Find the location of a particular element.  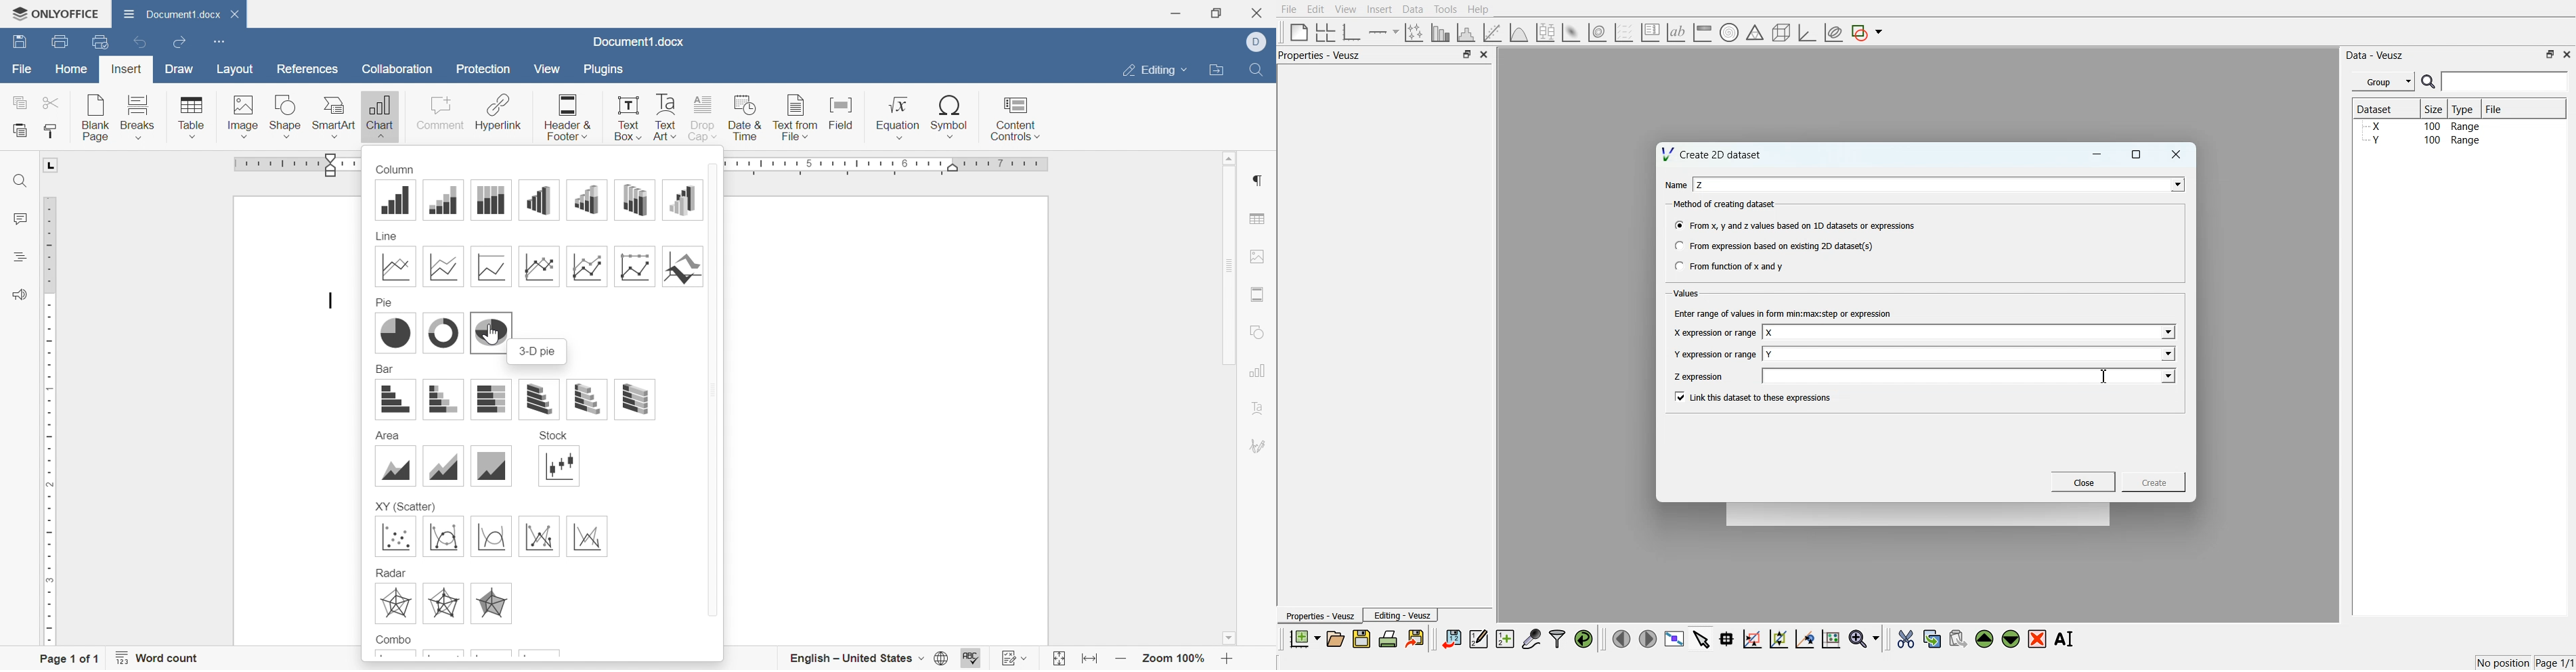

Select items from graph or scroll is located at coordinates (1702, 638).